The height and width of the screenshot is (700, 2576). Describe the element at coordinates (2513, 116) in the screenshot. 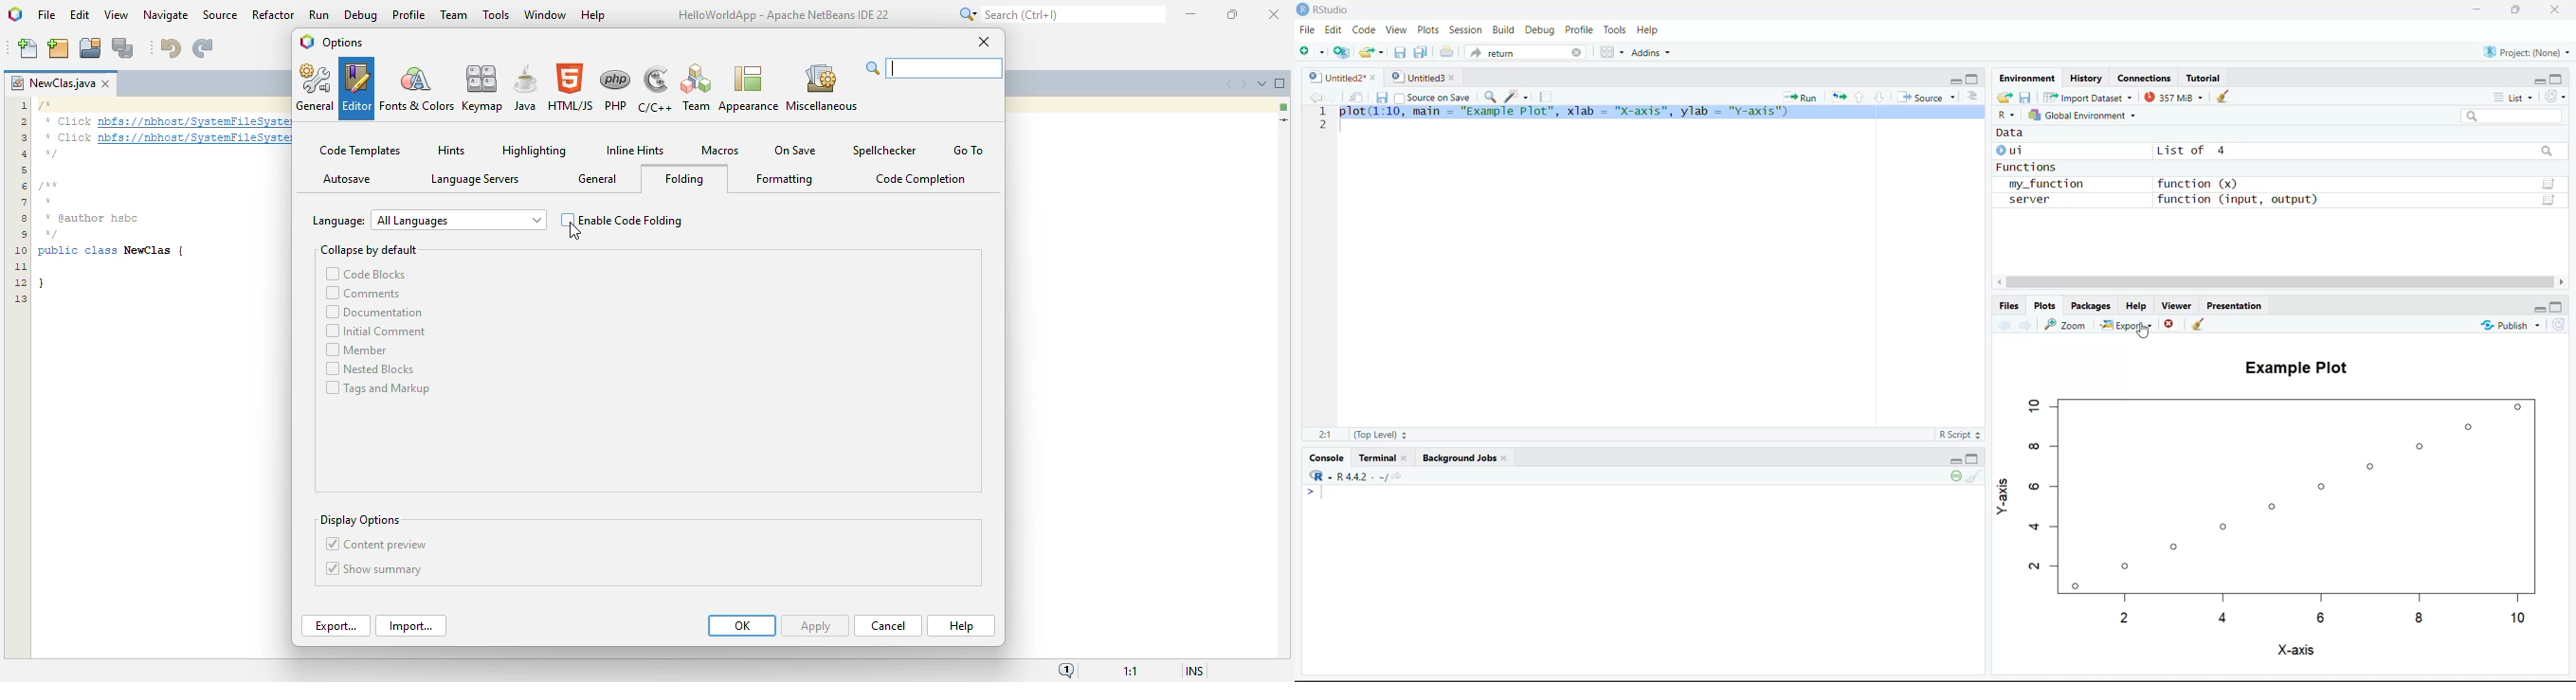

I see `Search bar` at that location.